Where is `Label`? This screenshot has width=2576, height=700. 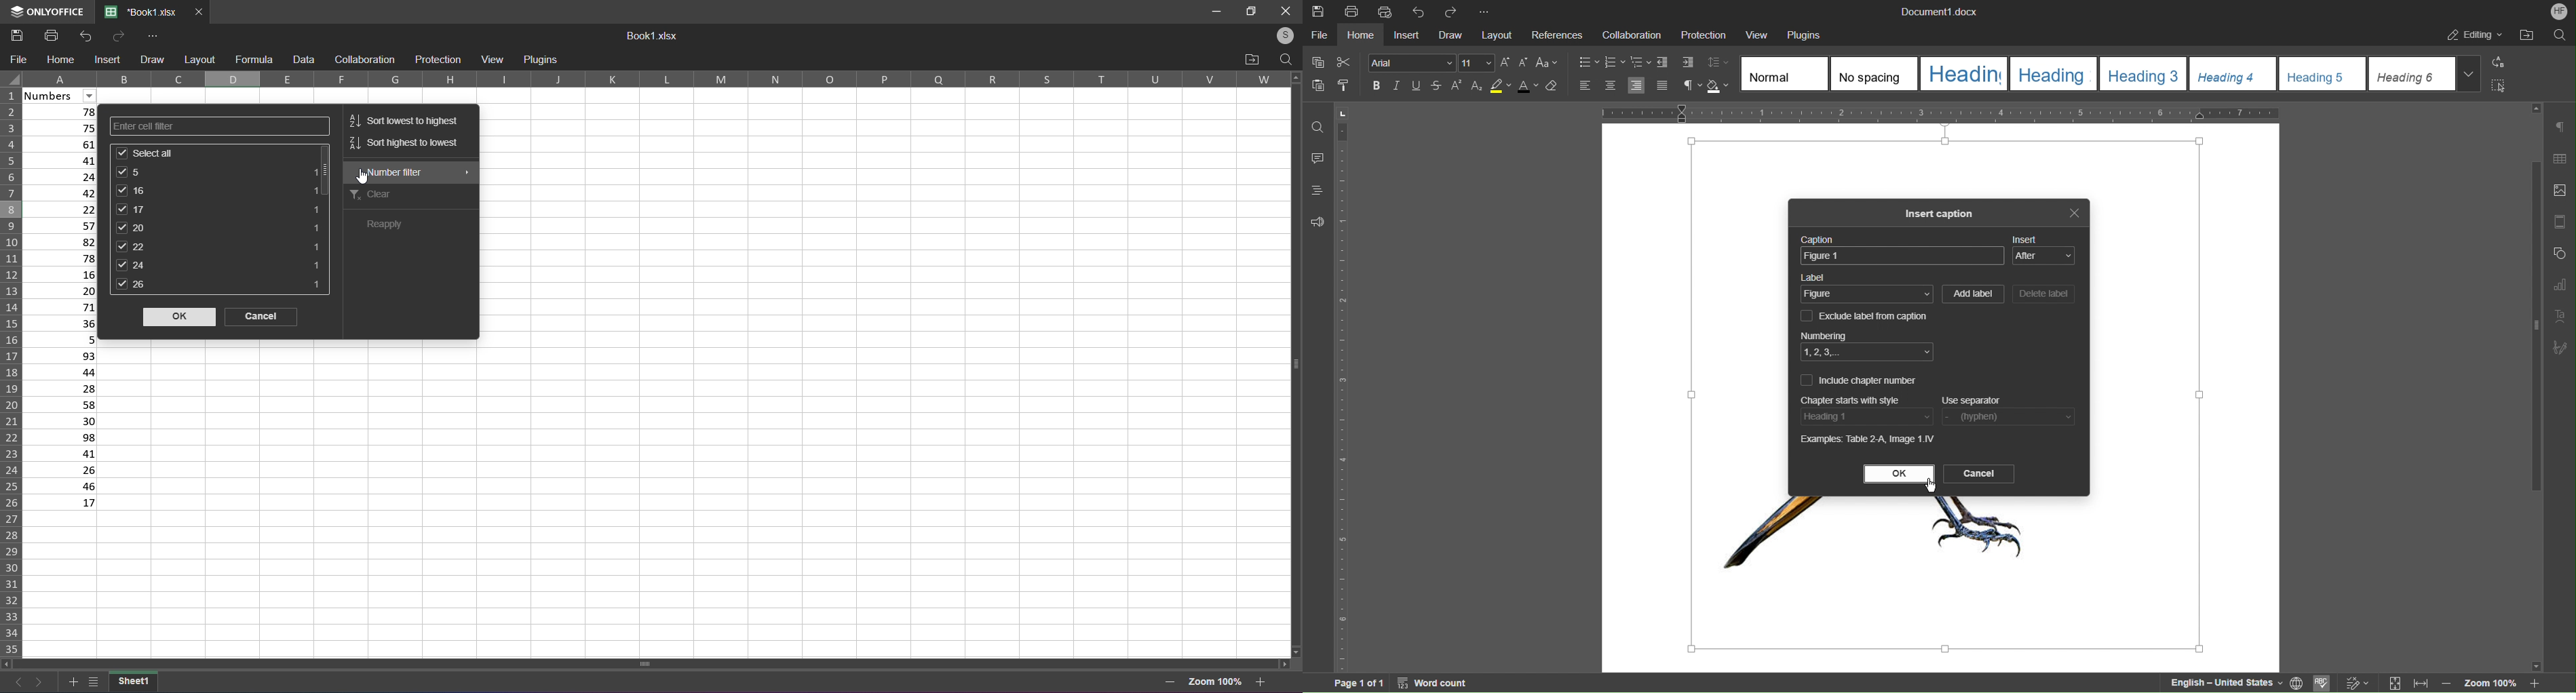 Label is located at coordinates (1814, 277).